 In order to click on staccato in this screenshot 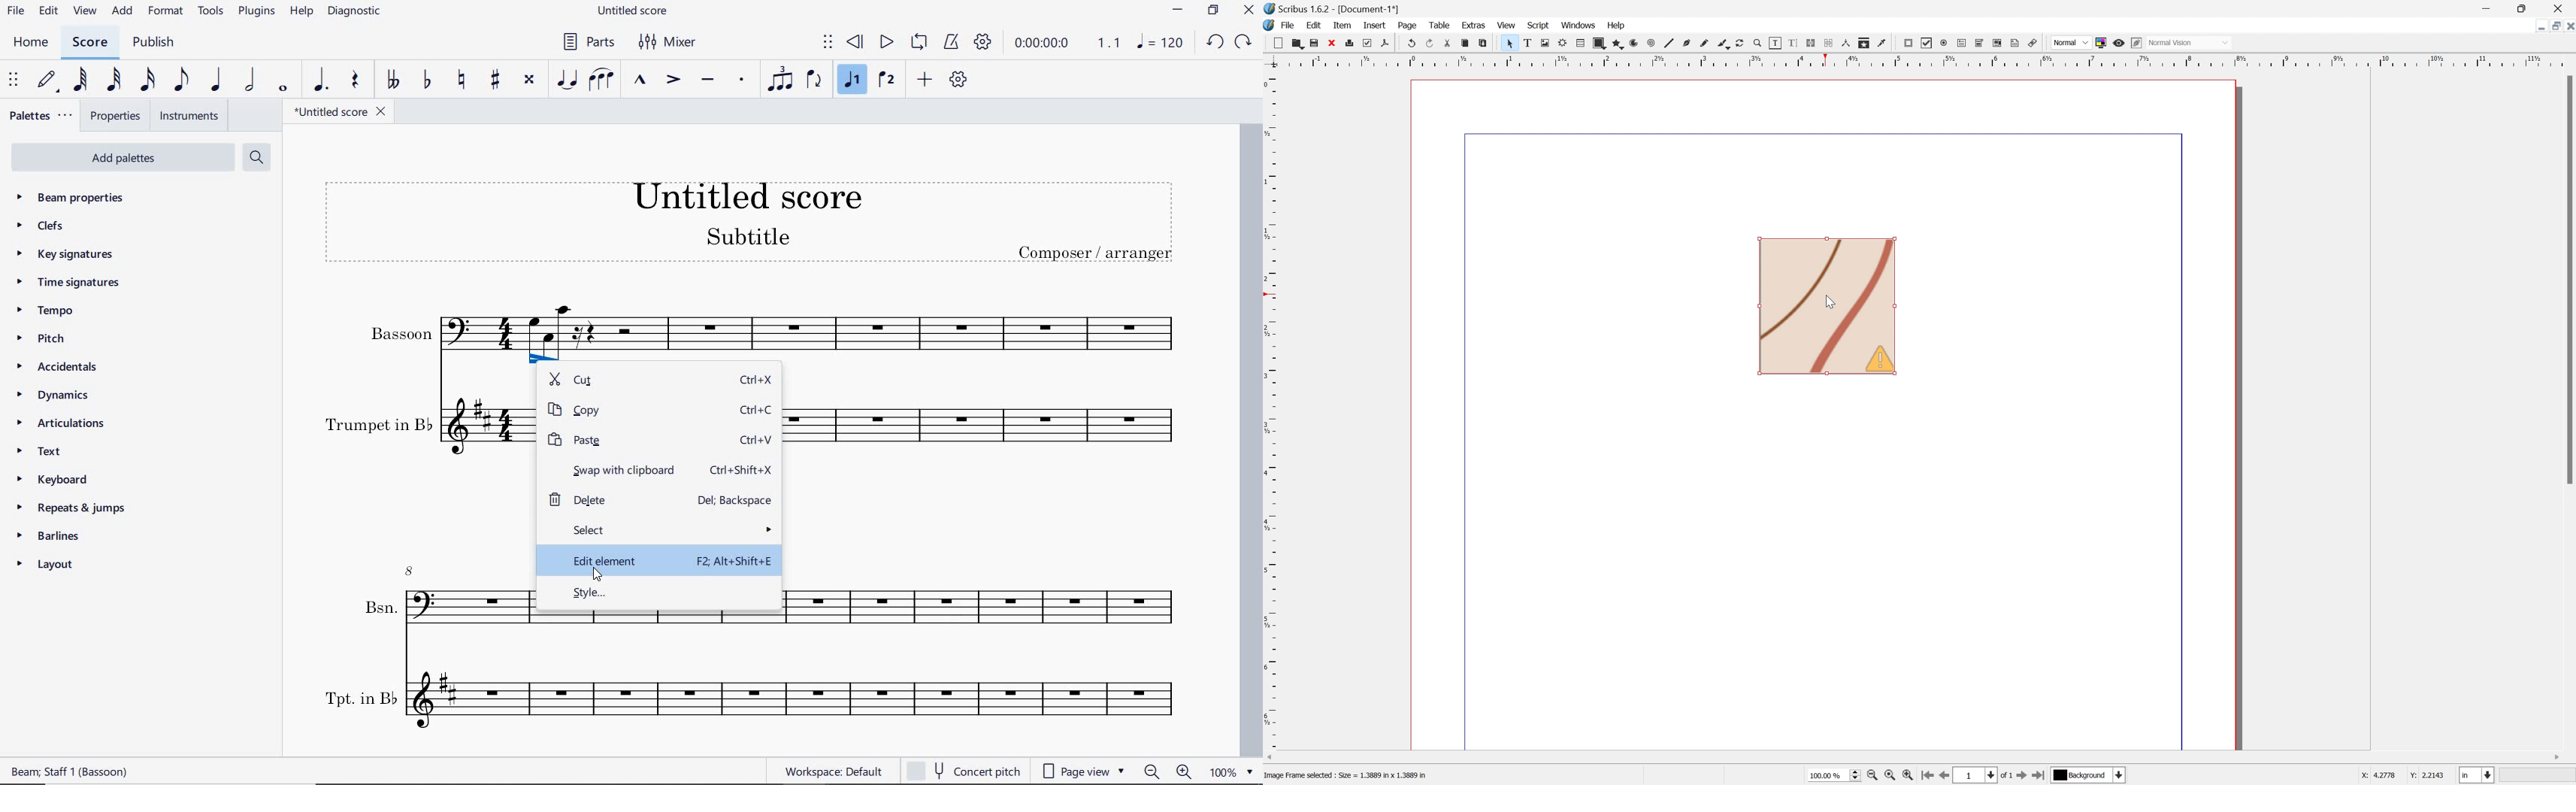, I will do `click(743, 80)`.